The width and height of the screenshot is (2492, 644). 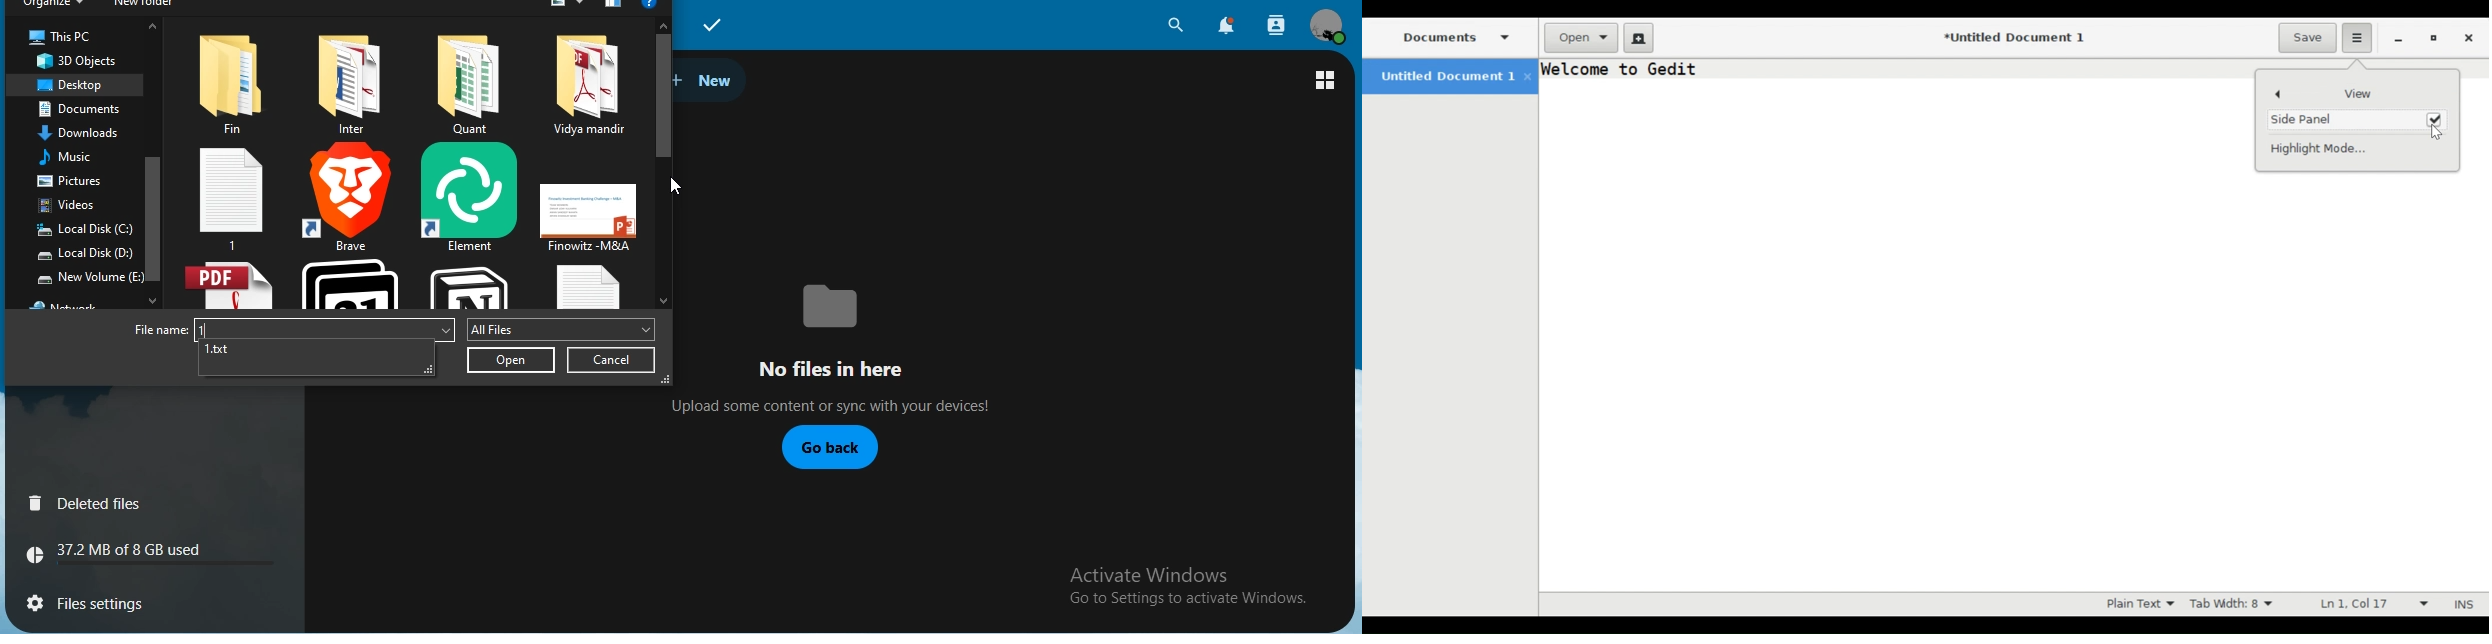 I want to click on scroll bar, so click(x=661, y=96).